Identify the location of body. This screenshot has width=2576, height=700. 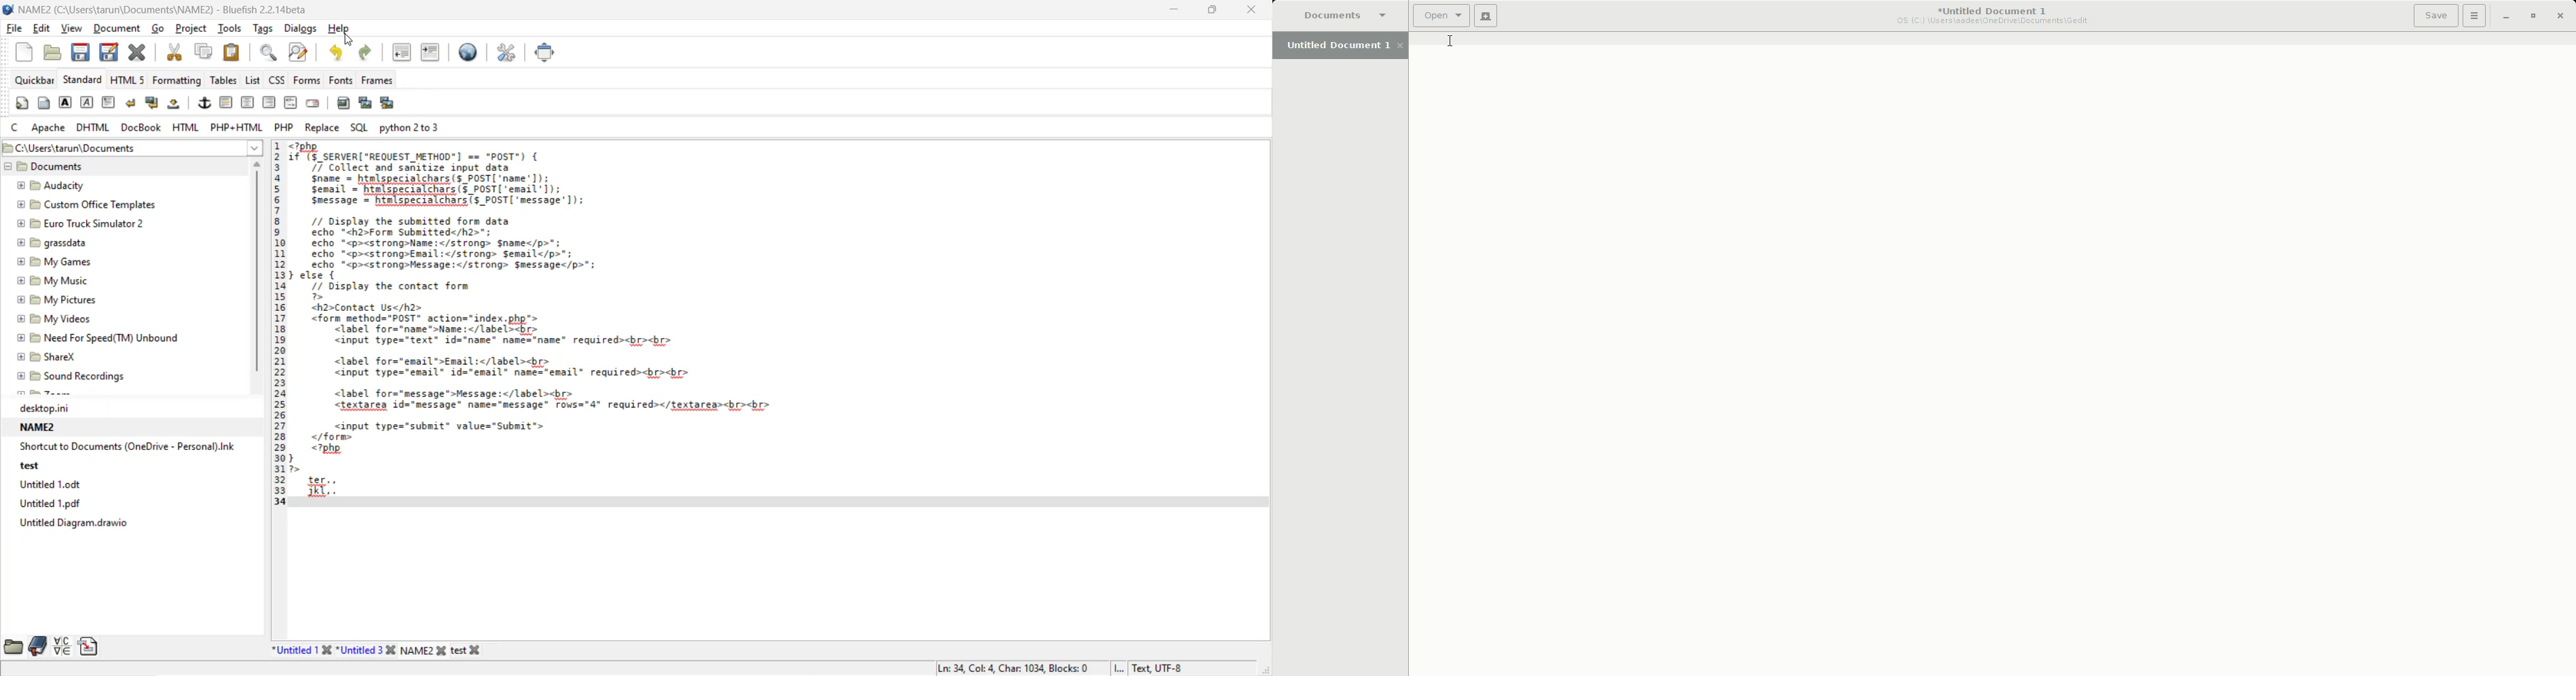
(47, 104).